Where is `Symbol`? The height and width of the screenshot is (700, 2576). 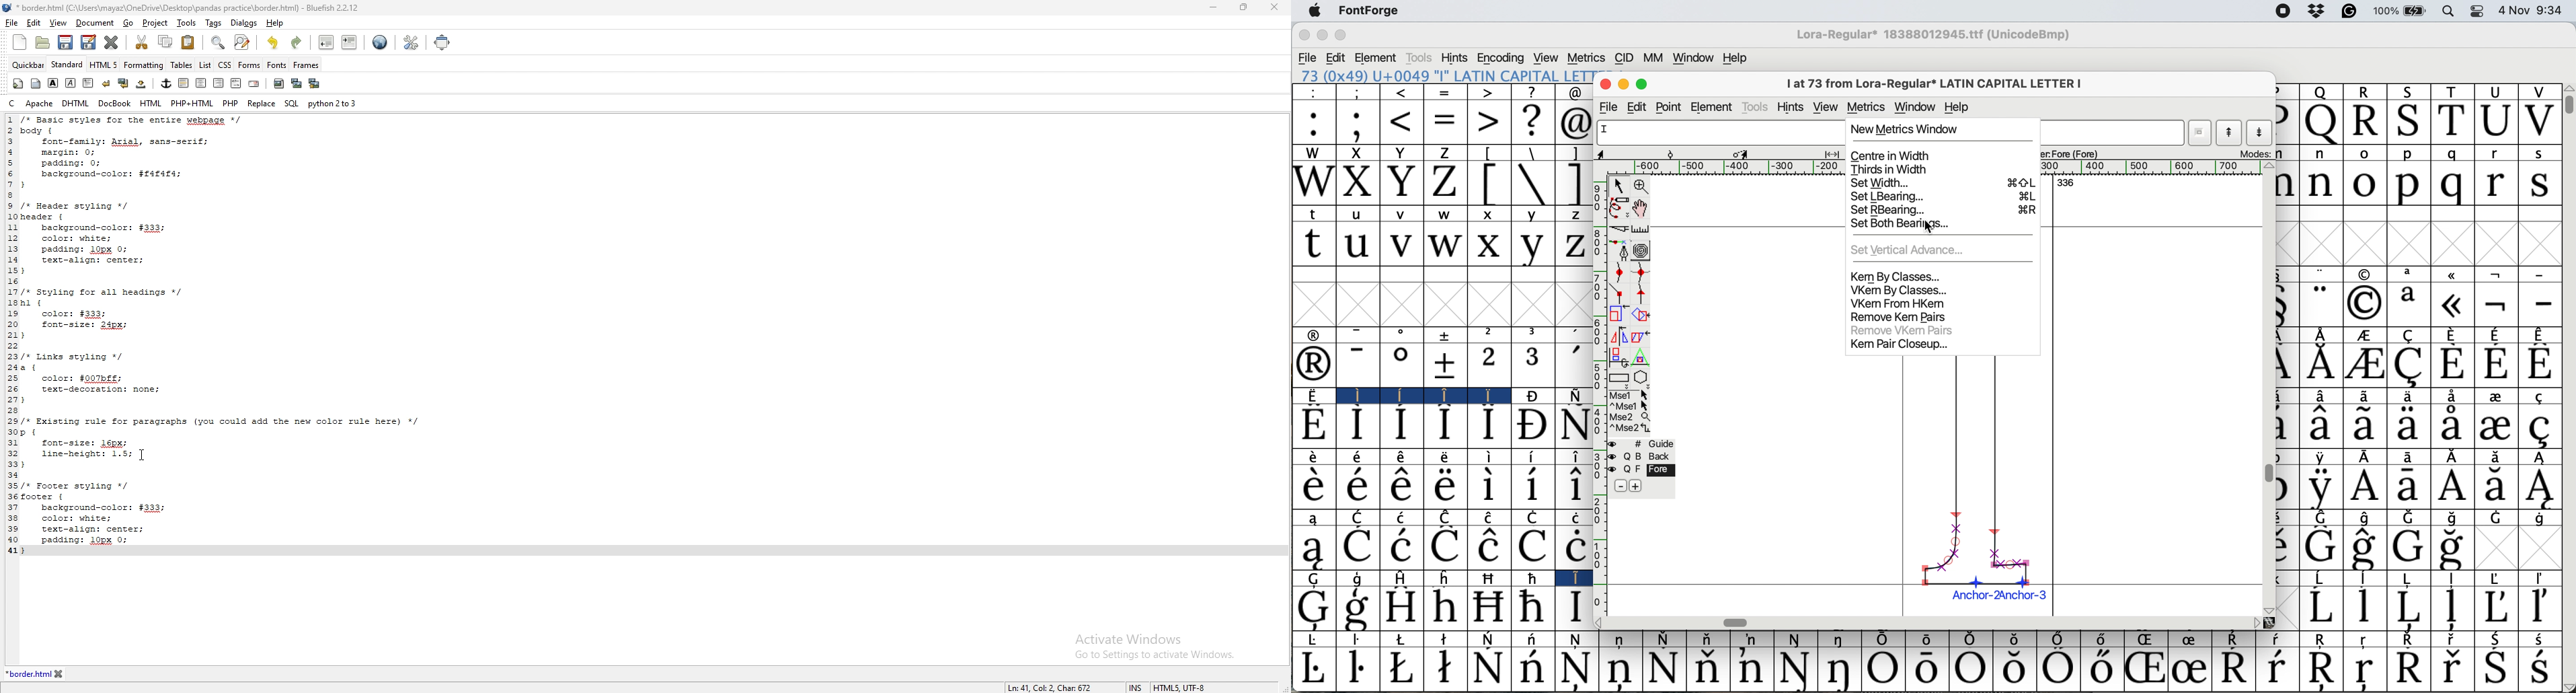 Symbol is located at coordinates (1489, 425).